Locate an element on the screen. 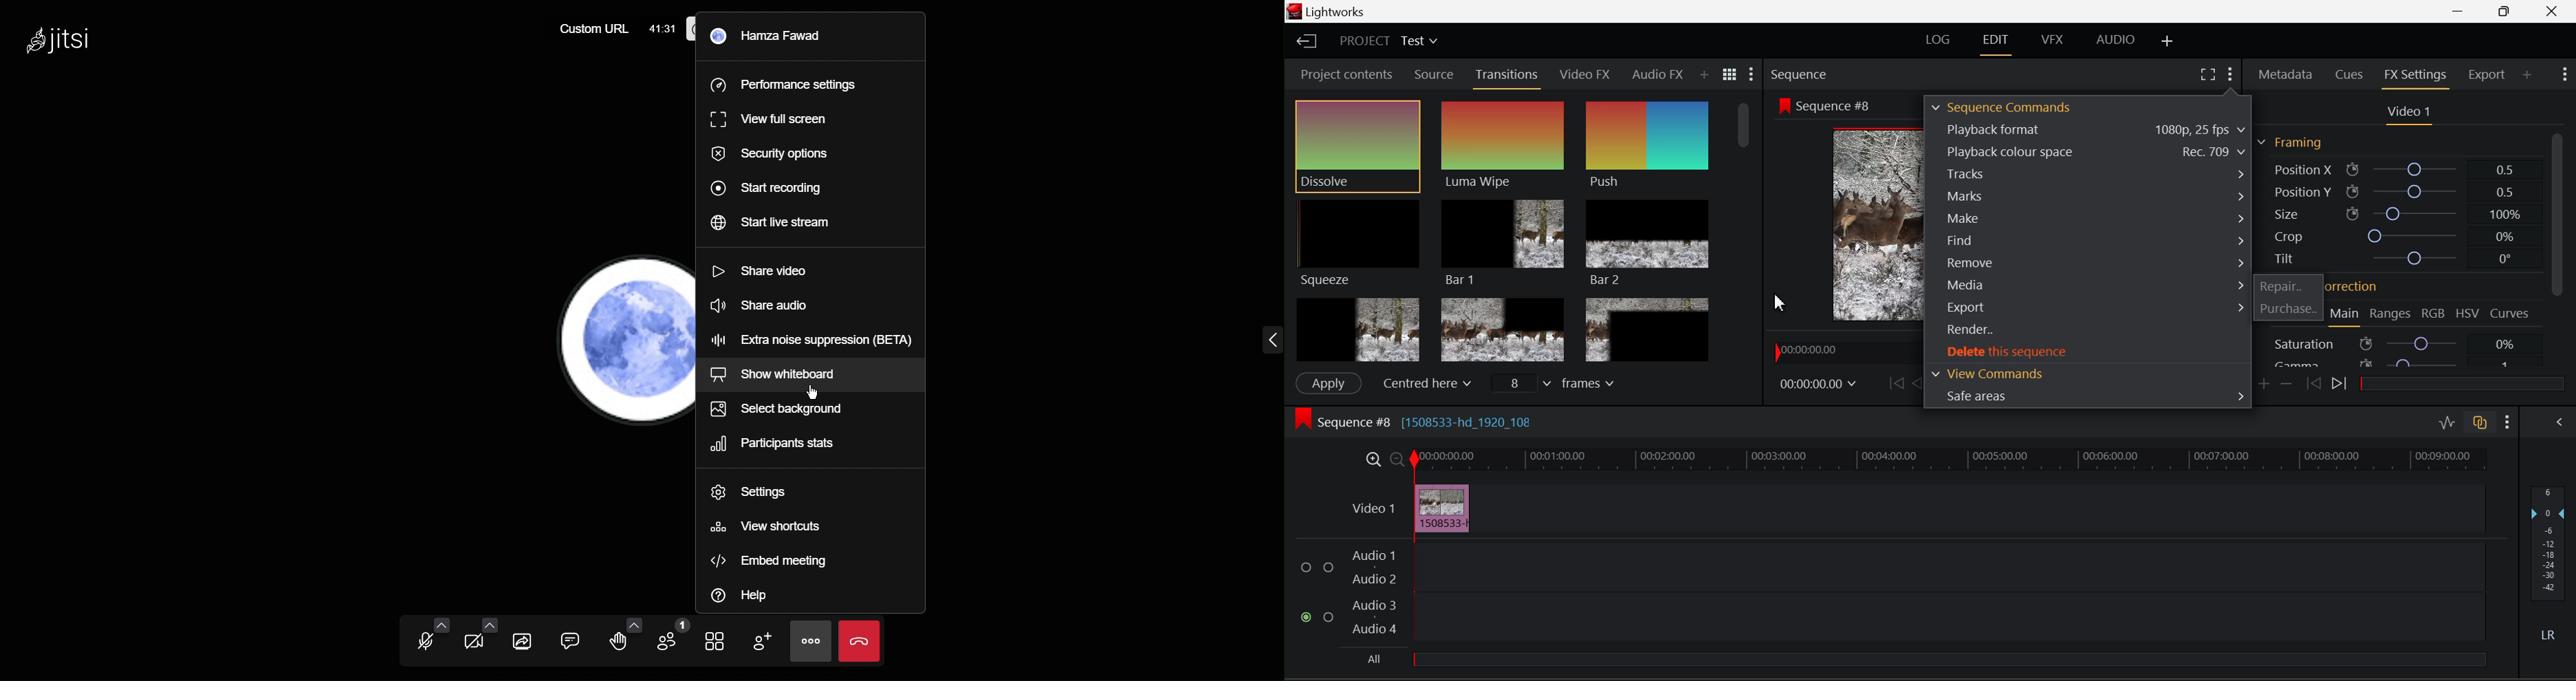 The image size is (2576, 700). Bar 1 is located at coordinates (1503, 240).